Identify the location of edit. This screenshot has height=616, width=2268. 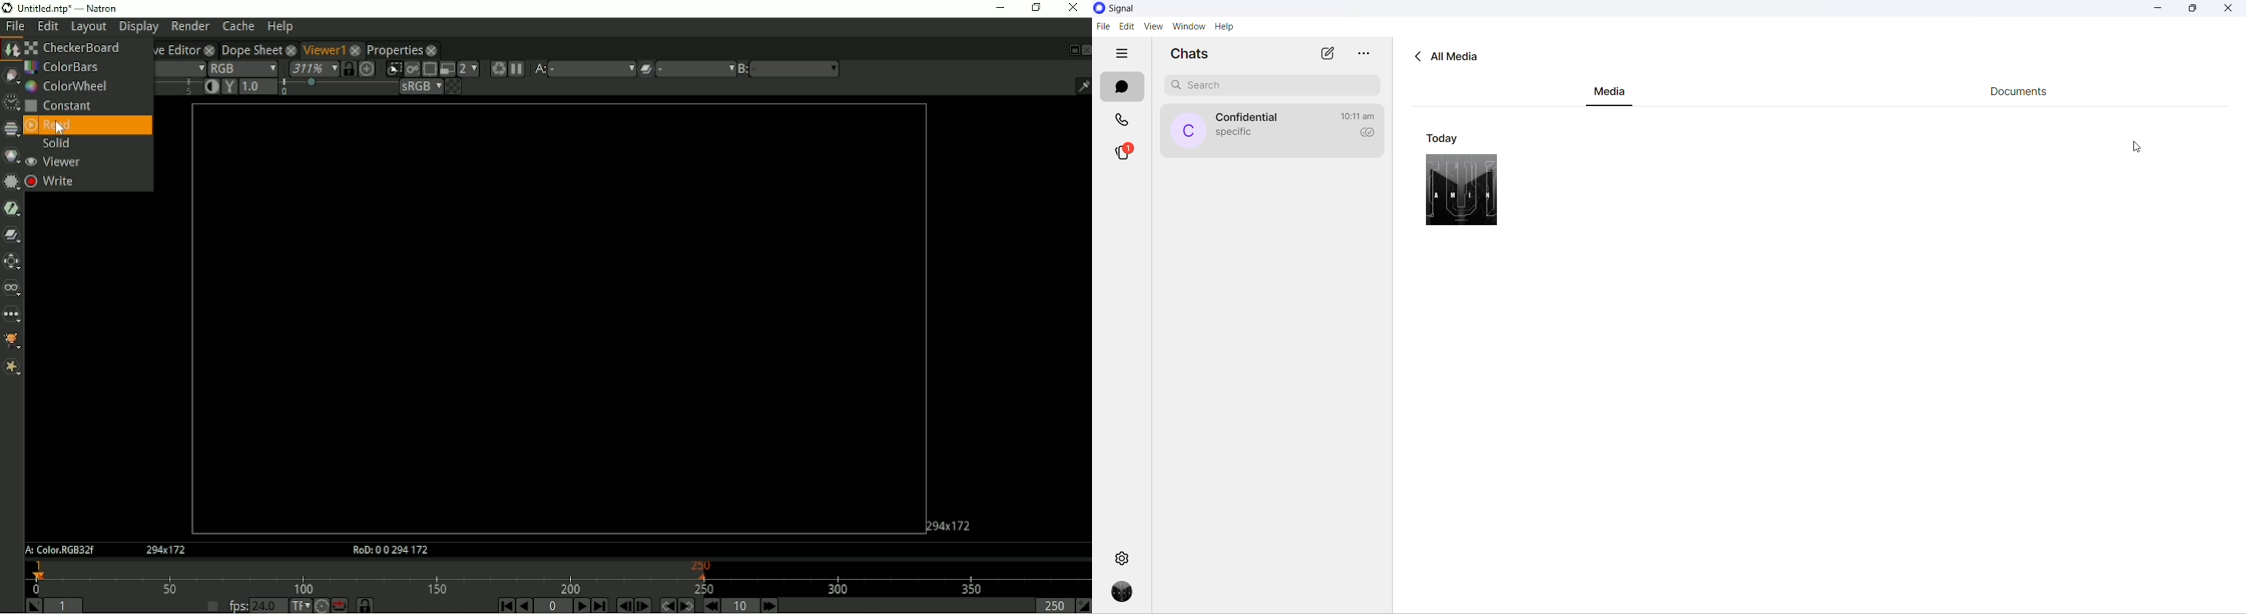
(1126, 26).